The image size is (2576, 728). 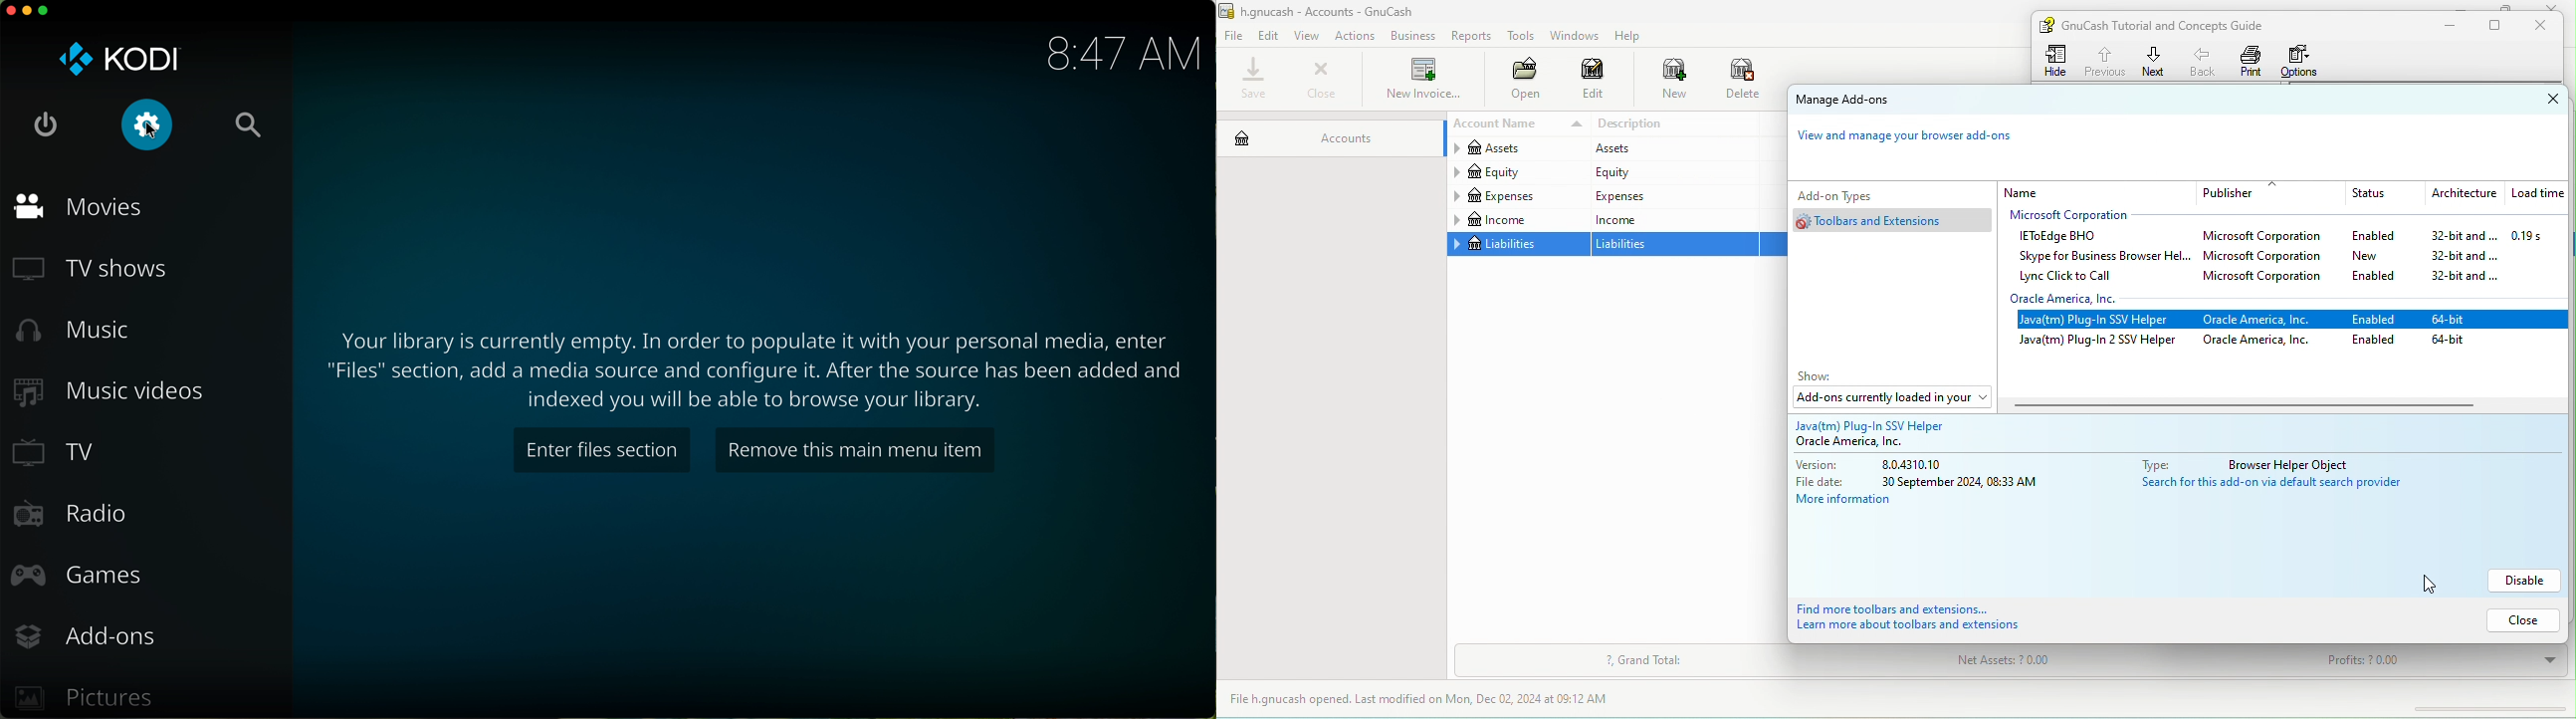 What do you see at coordinates (1515, 124) in the screenshot?
I see `account name` at bounding box center [1515, 124].